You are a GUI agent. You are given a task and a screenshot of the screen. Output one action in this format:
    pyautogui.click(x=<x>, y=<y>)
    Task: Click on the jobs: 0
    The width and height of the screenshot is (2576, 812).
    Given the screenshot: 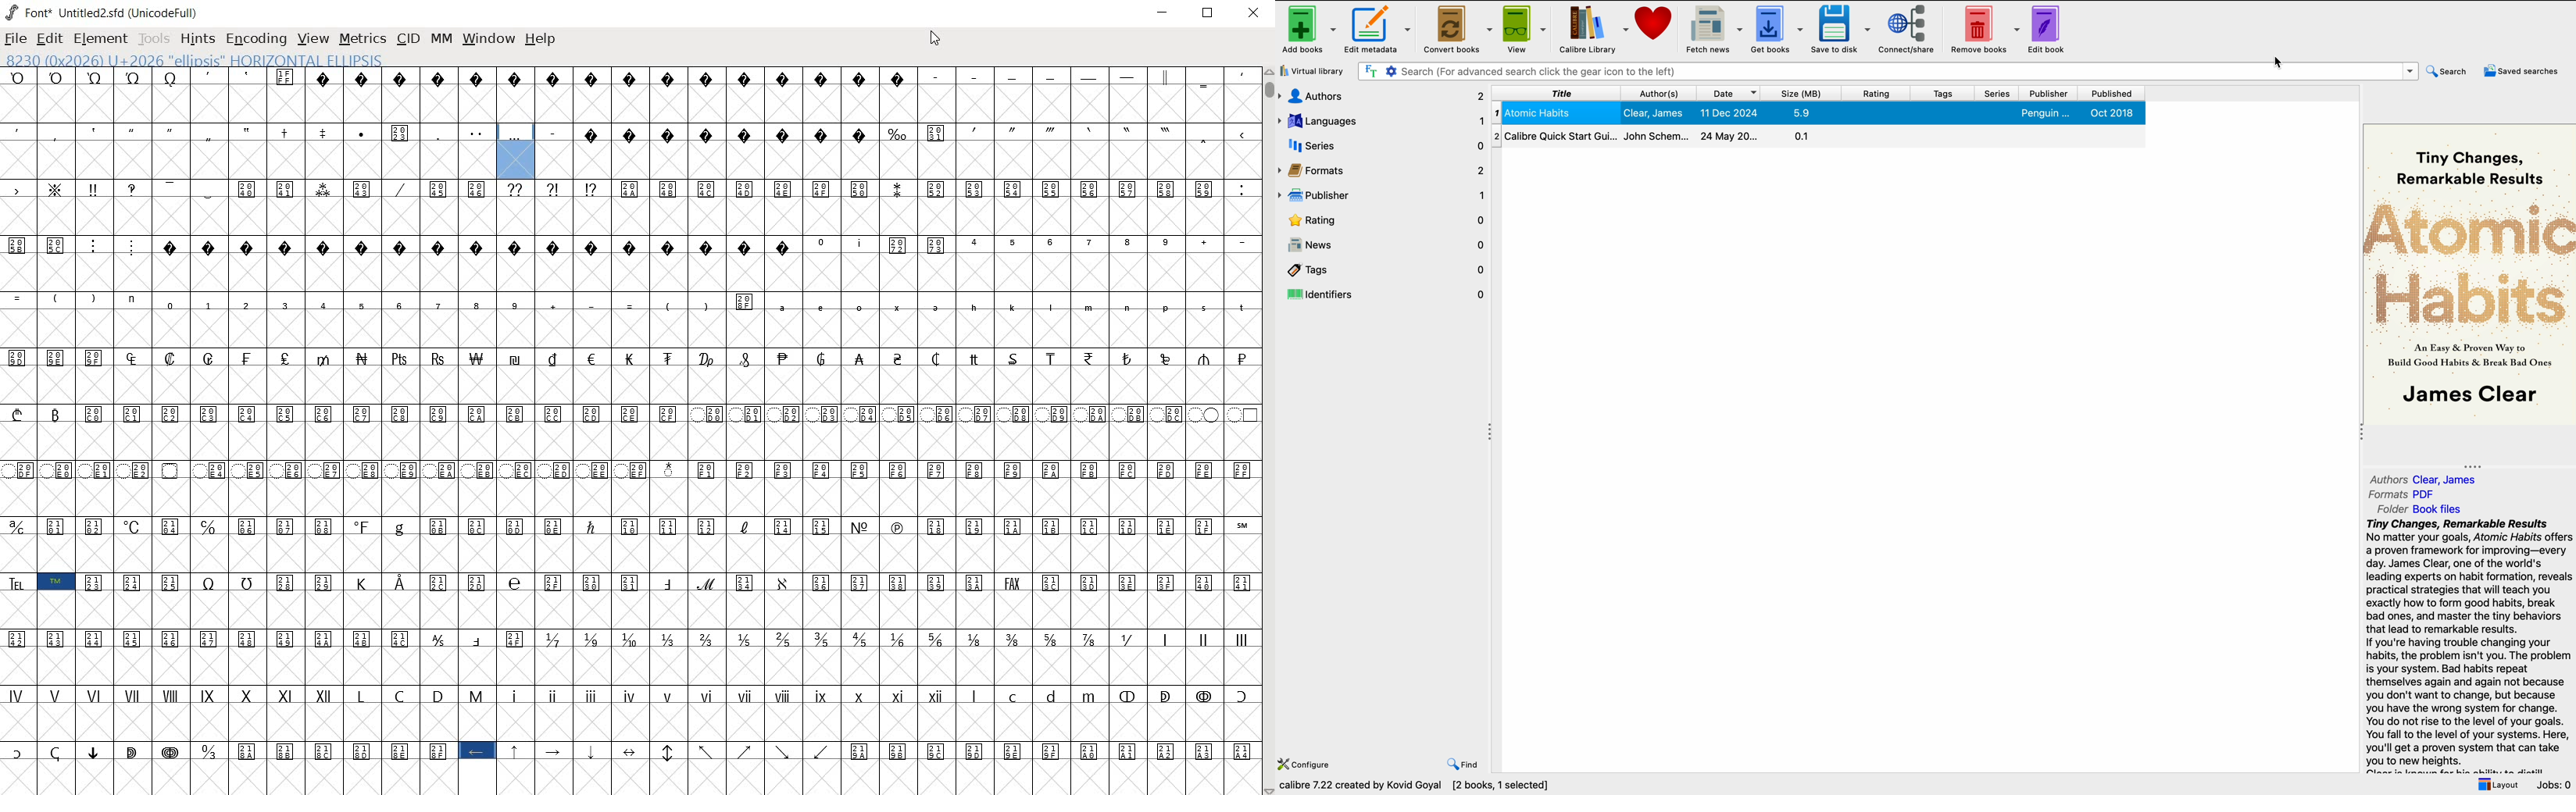 What is the action you would take?
    pyautogui.click(x=2555, y=785)
    